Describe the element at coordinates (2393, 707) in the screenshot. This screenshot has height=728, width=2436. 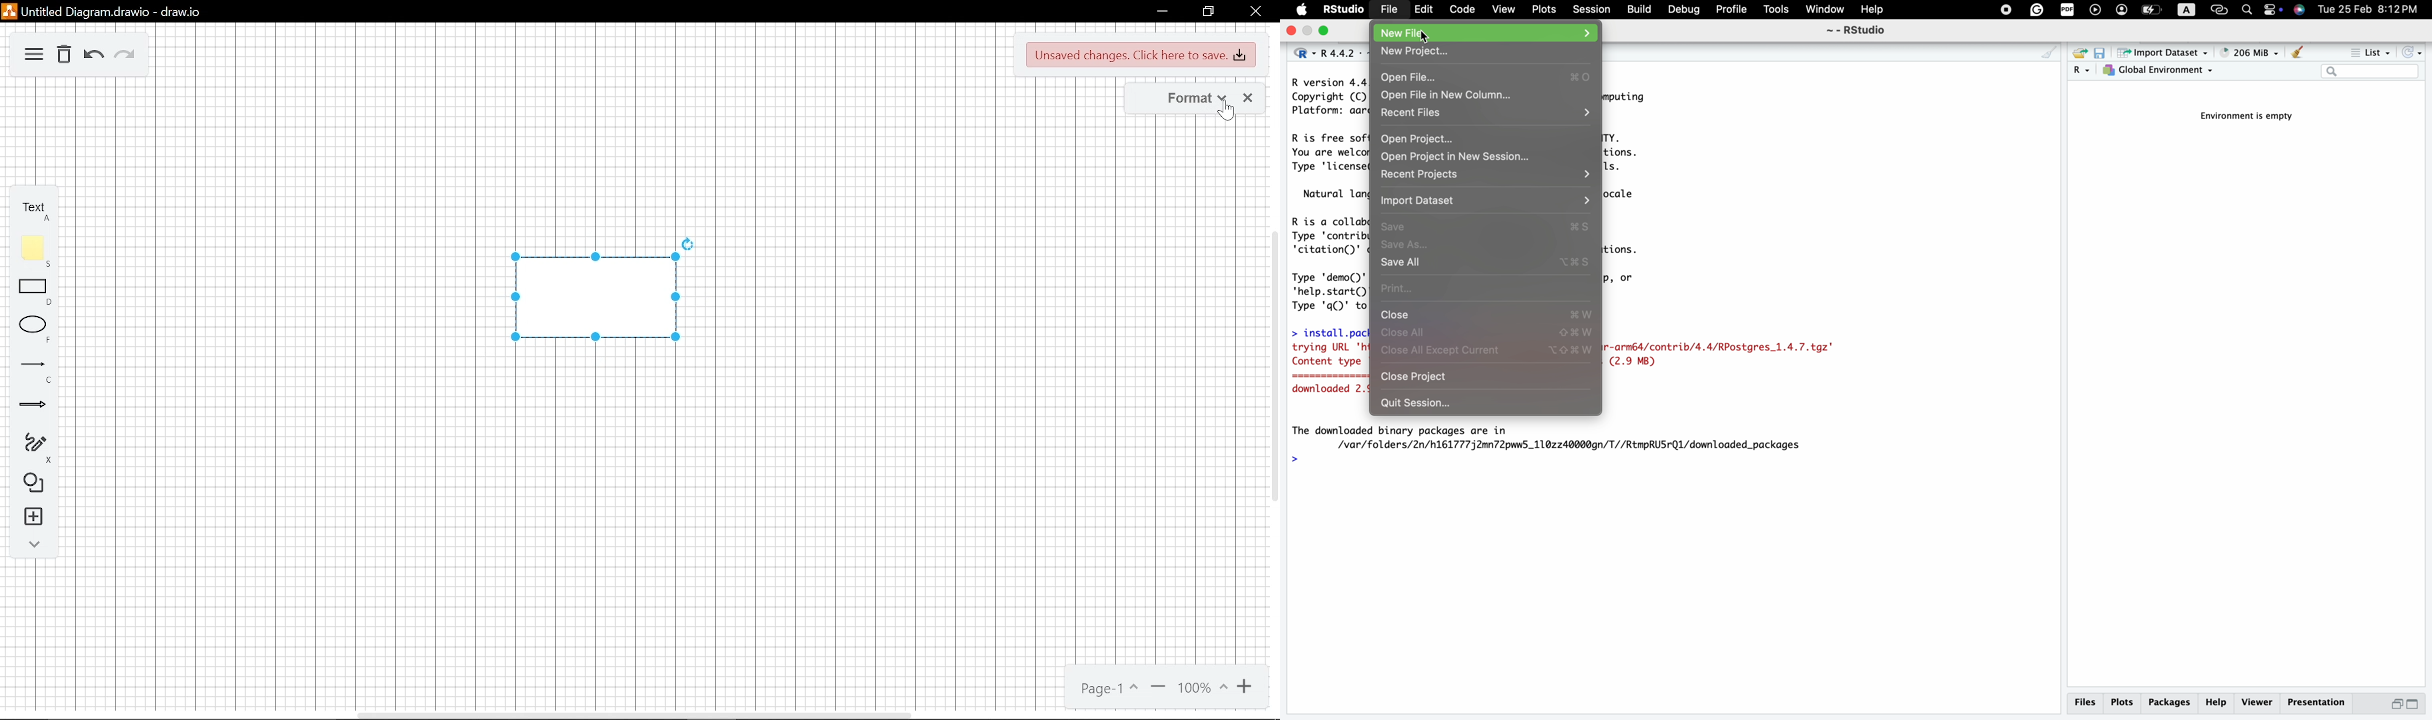
I see `minimize` at that location.